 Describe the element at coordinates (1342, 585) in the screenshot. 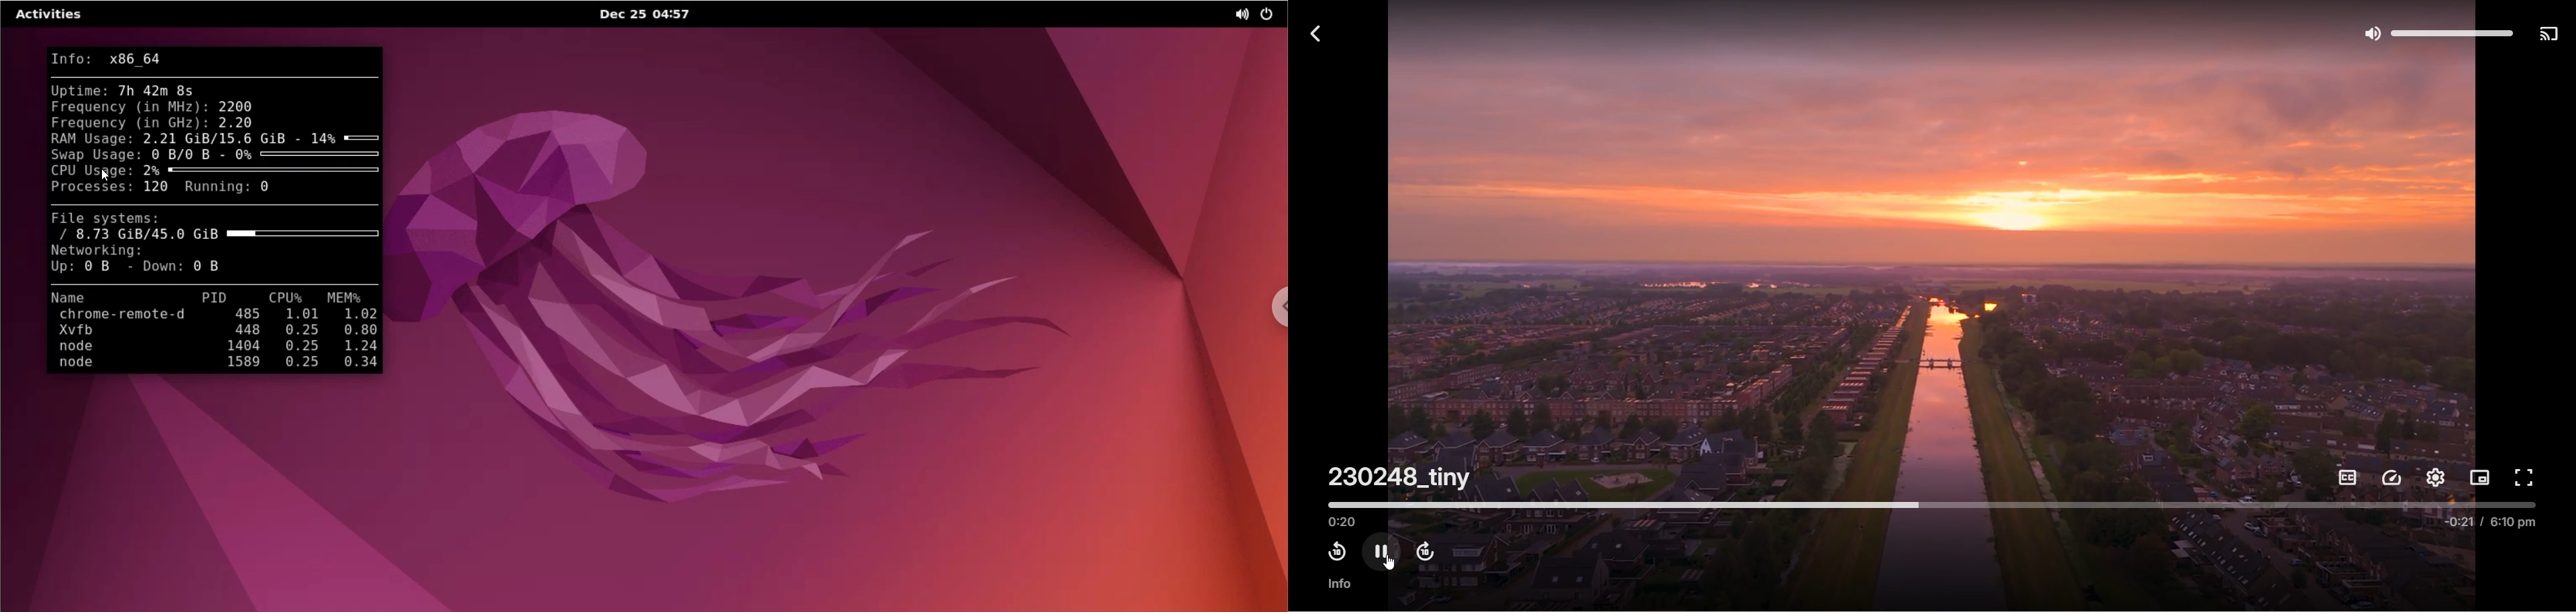

I see `info` at that location.